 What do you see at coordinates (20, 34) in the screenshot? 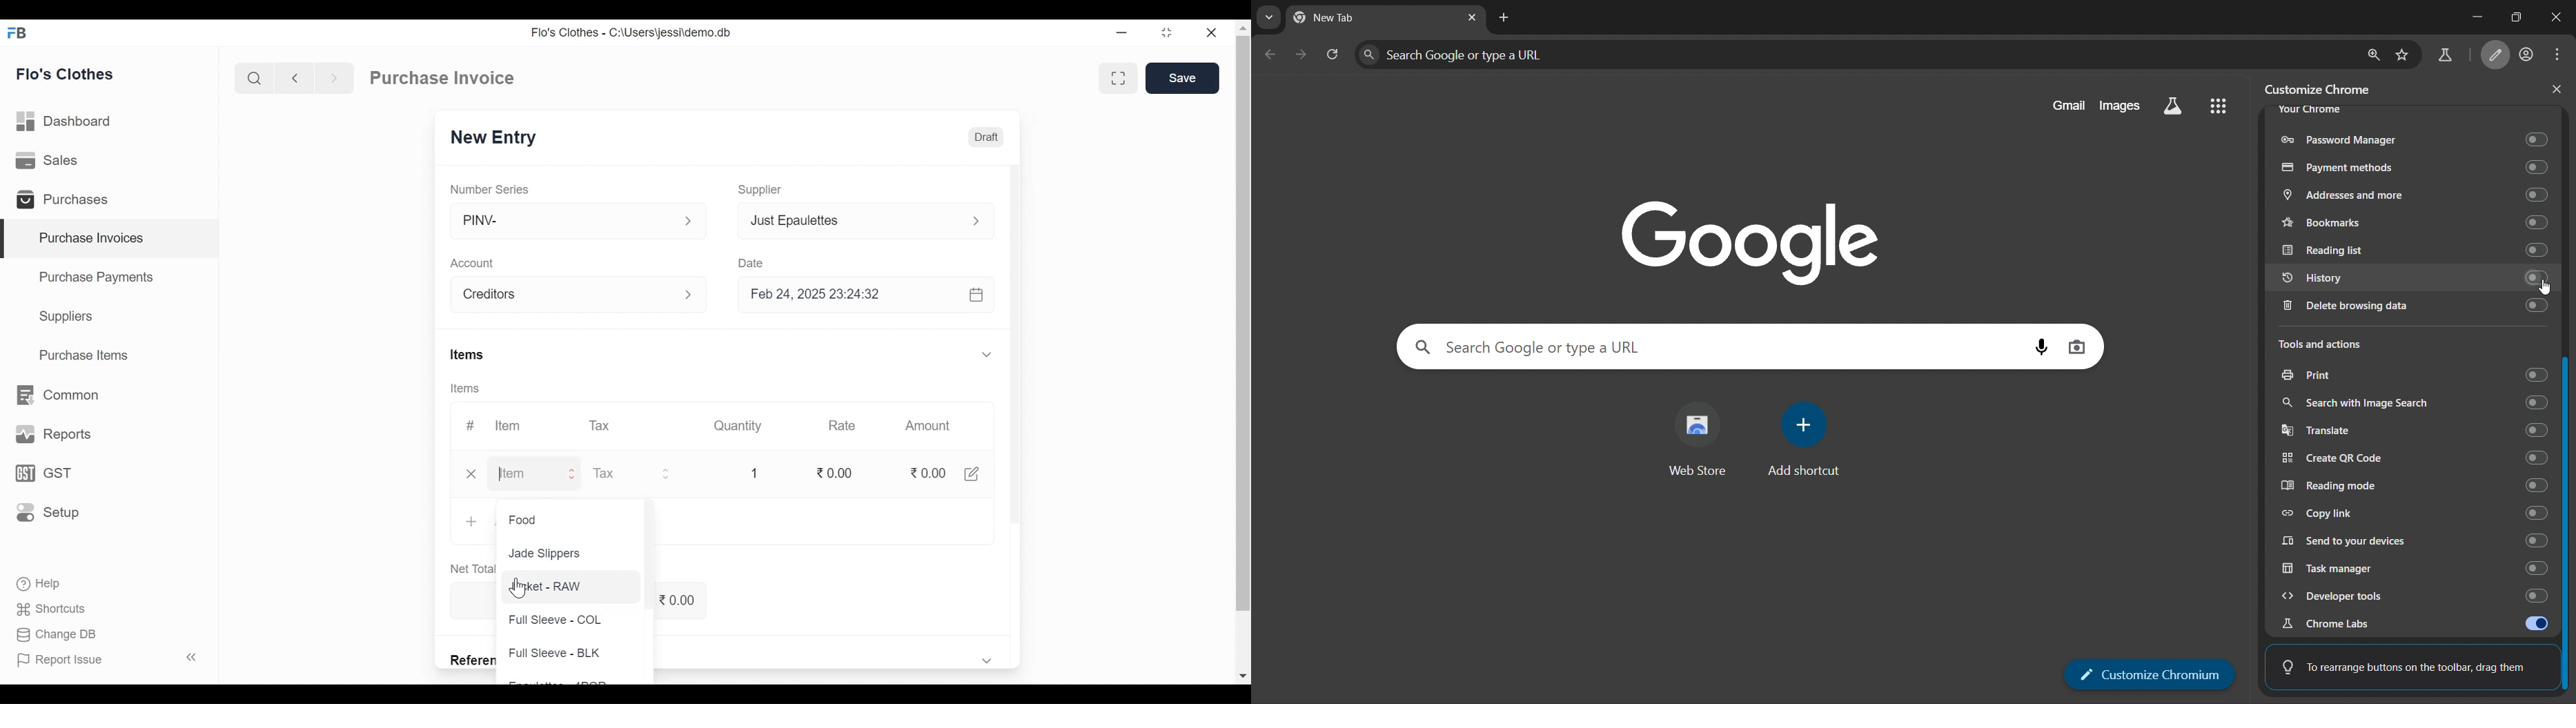
I see `Frappe Desktop icon` at bounding box center [20, 34].